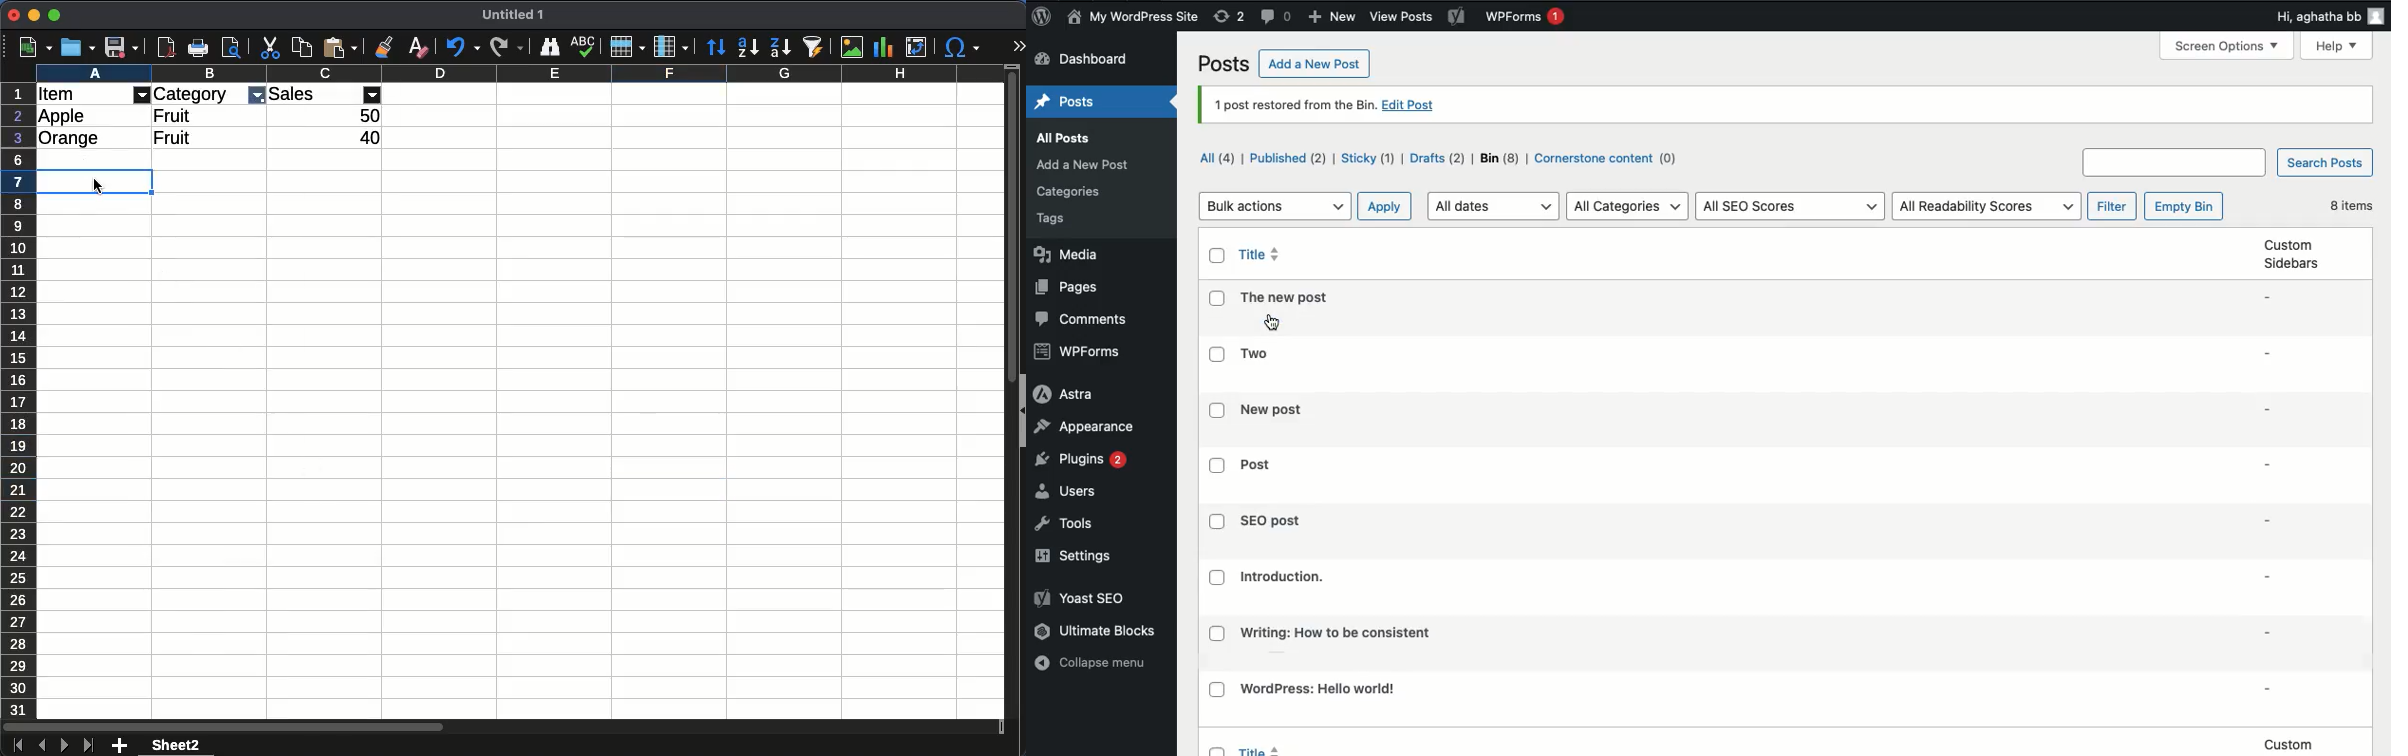 The width and height of the screenshot is (2408, 756). What do you see at coordinates (1096, 663) in the screenshot?
I see `Collapse menu` at bounding box center [1096, 663].